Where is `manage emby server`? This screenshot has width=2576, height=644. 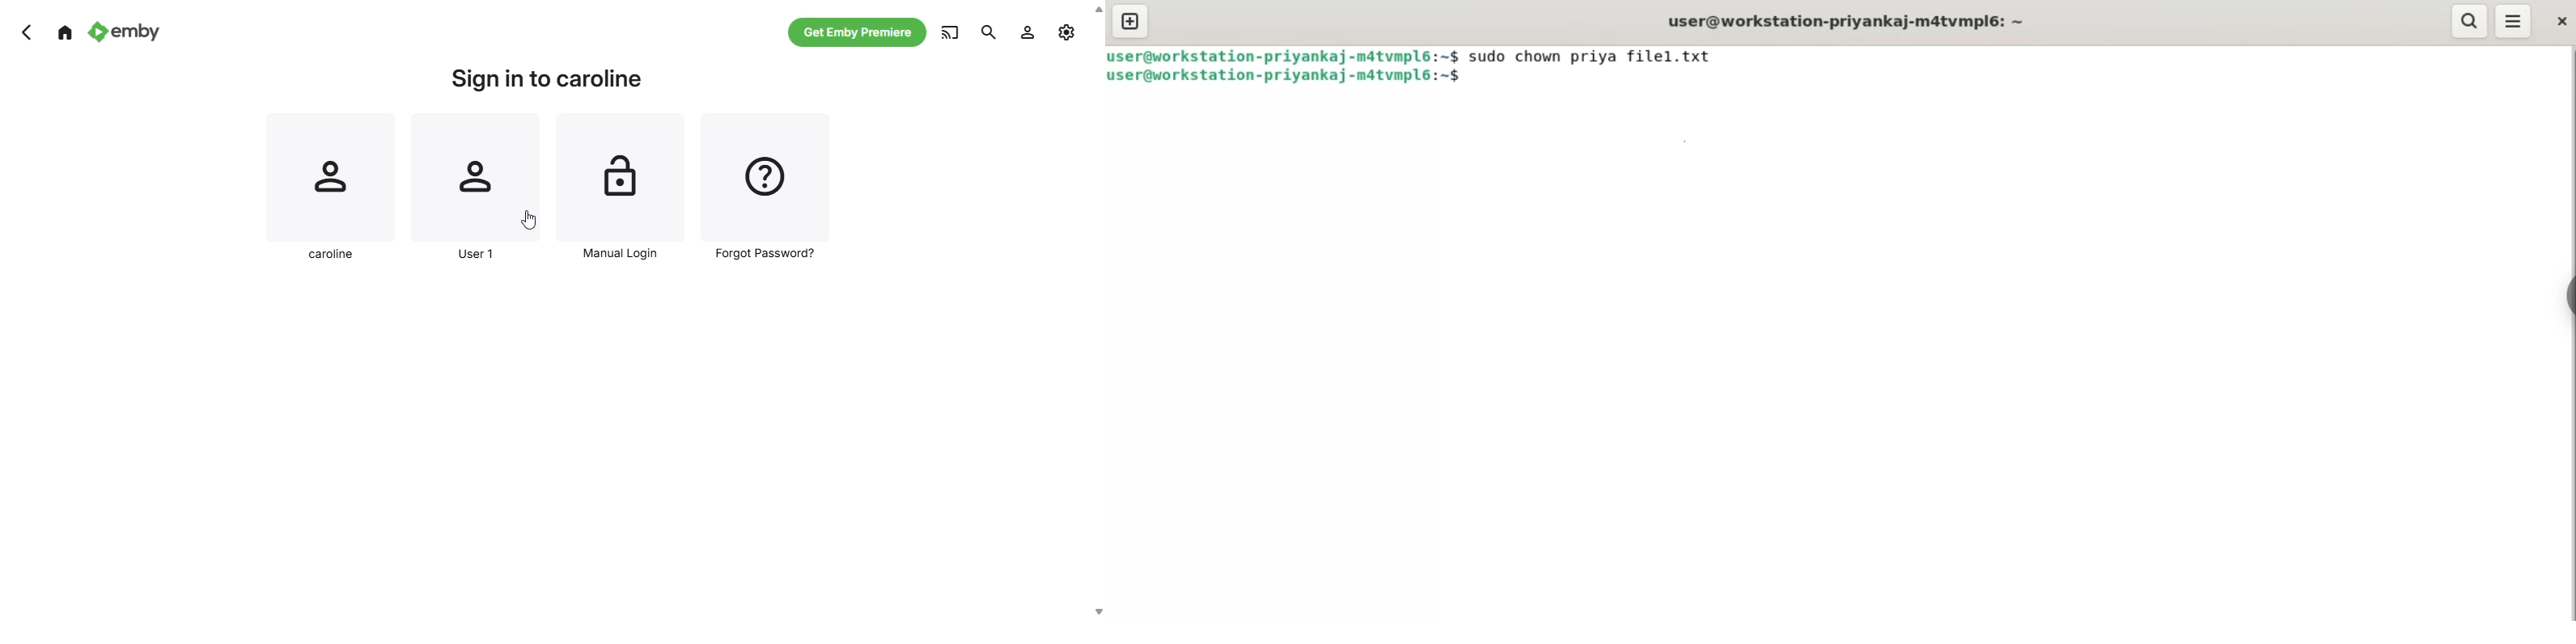 manage emby server is located at coordinates (1068, 32).